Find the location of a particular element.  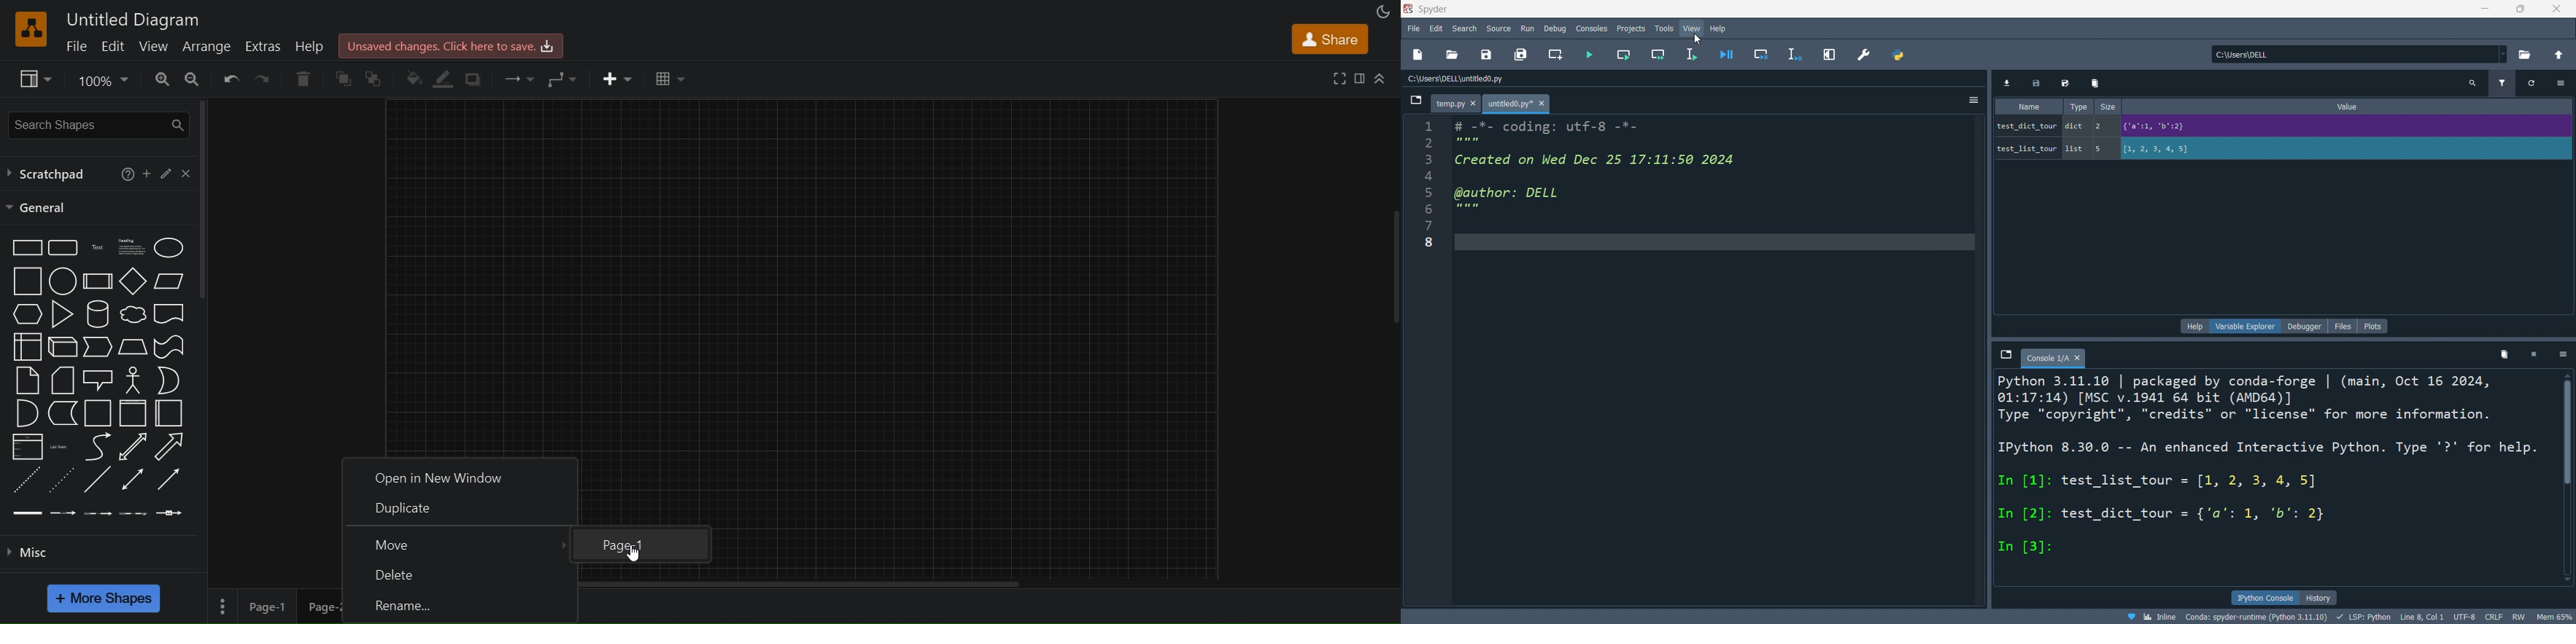

vertical scrollbar is located at coordinates (2565, 477).